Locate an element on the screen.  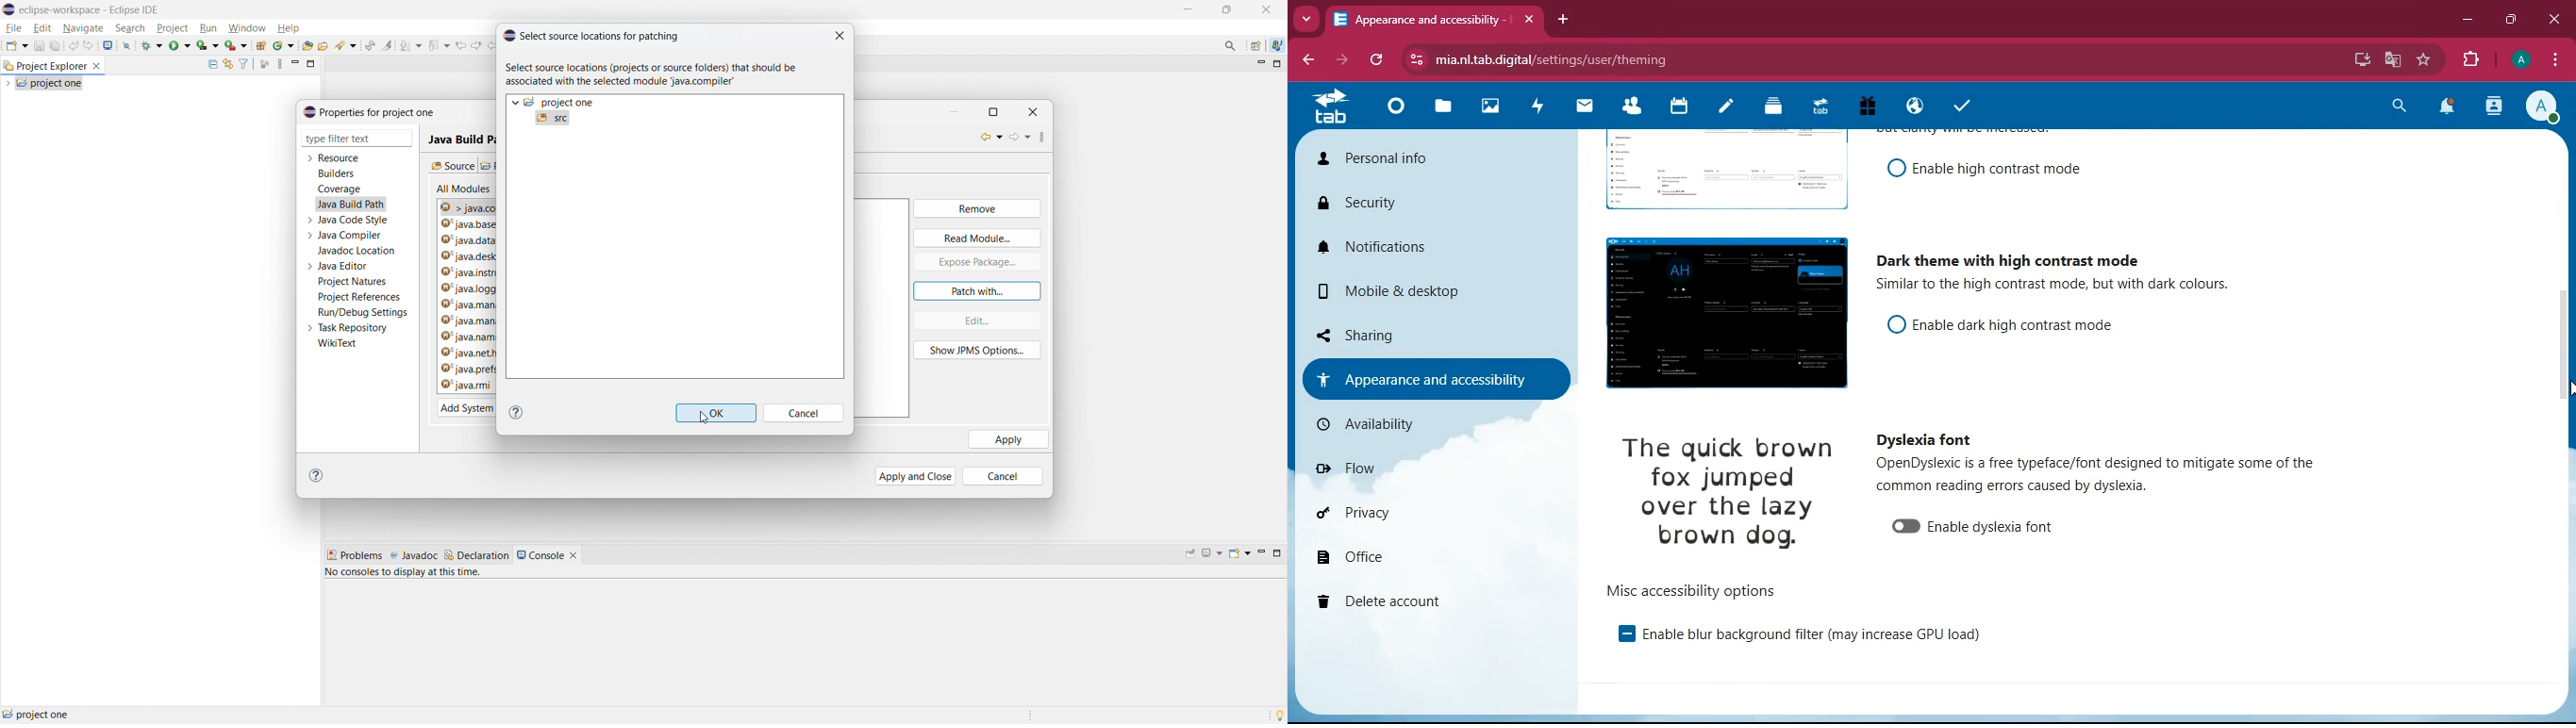
cancel is located at coordinates (1009, 476).